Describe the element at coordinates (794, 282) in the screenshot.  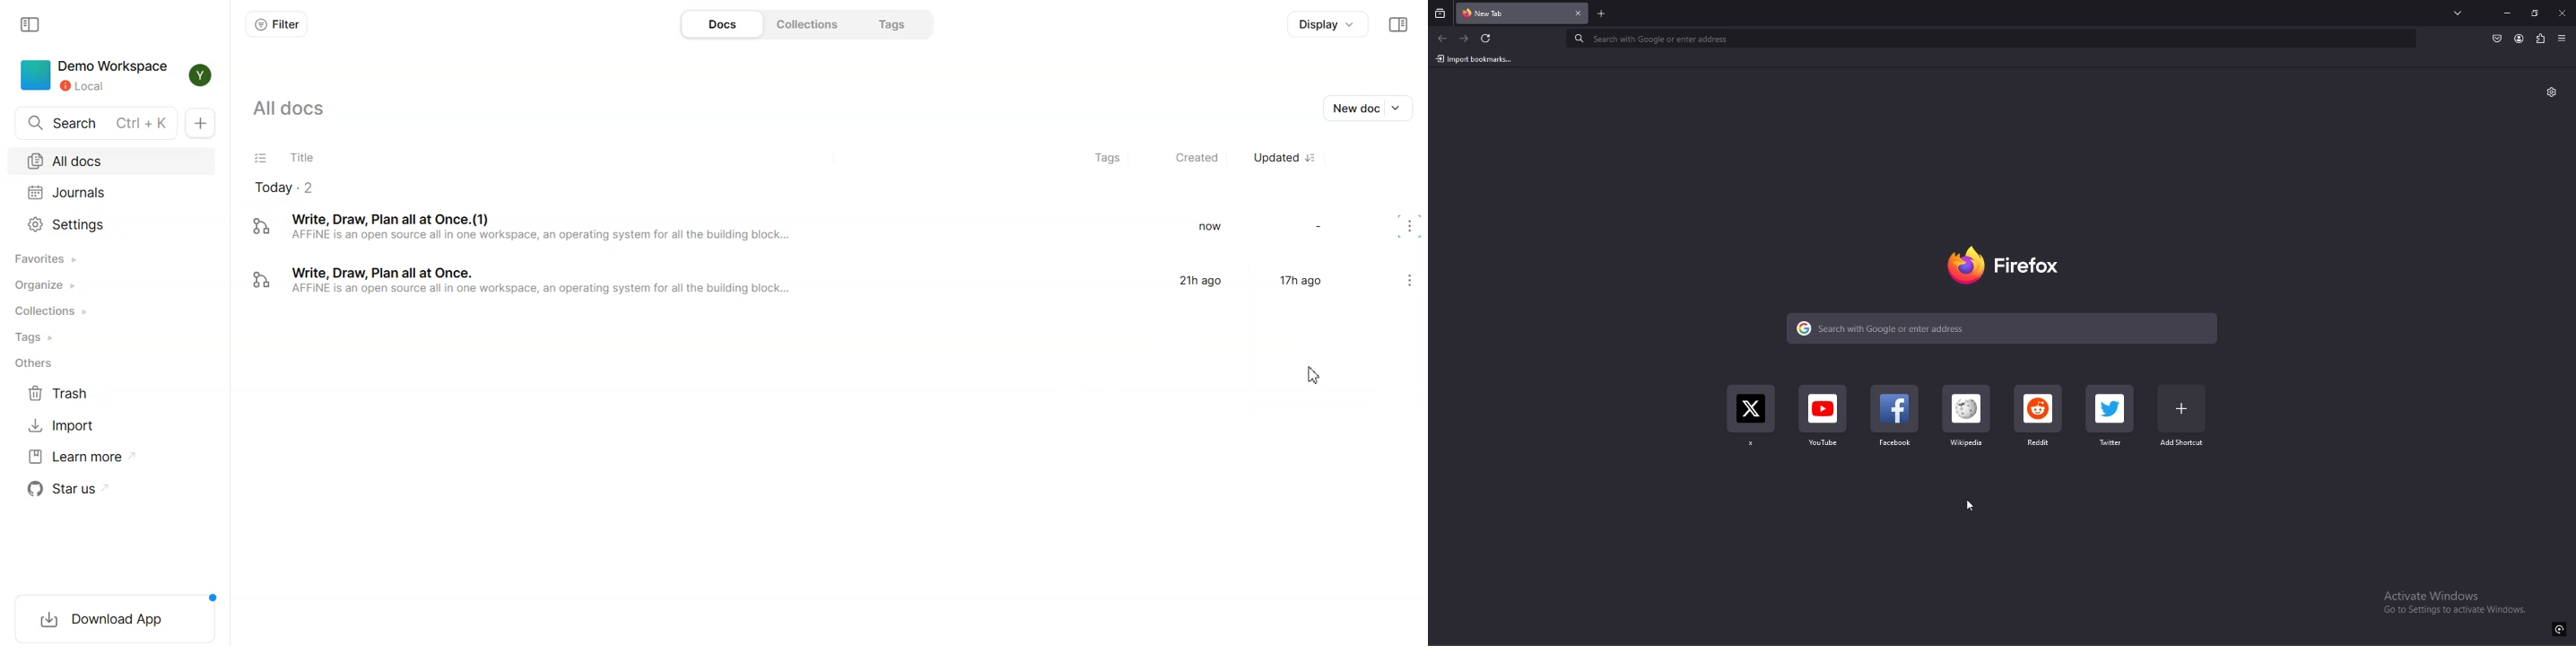
I see `Write, Draw, Plan all at Once. 21h ago 17h ago
AFFINE is an open source all in one workspace, an operating system for all the building block. a9 9` at that location.